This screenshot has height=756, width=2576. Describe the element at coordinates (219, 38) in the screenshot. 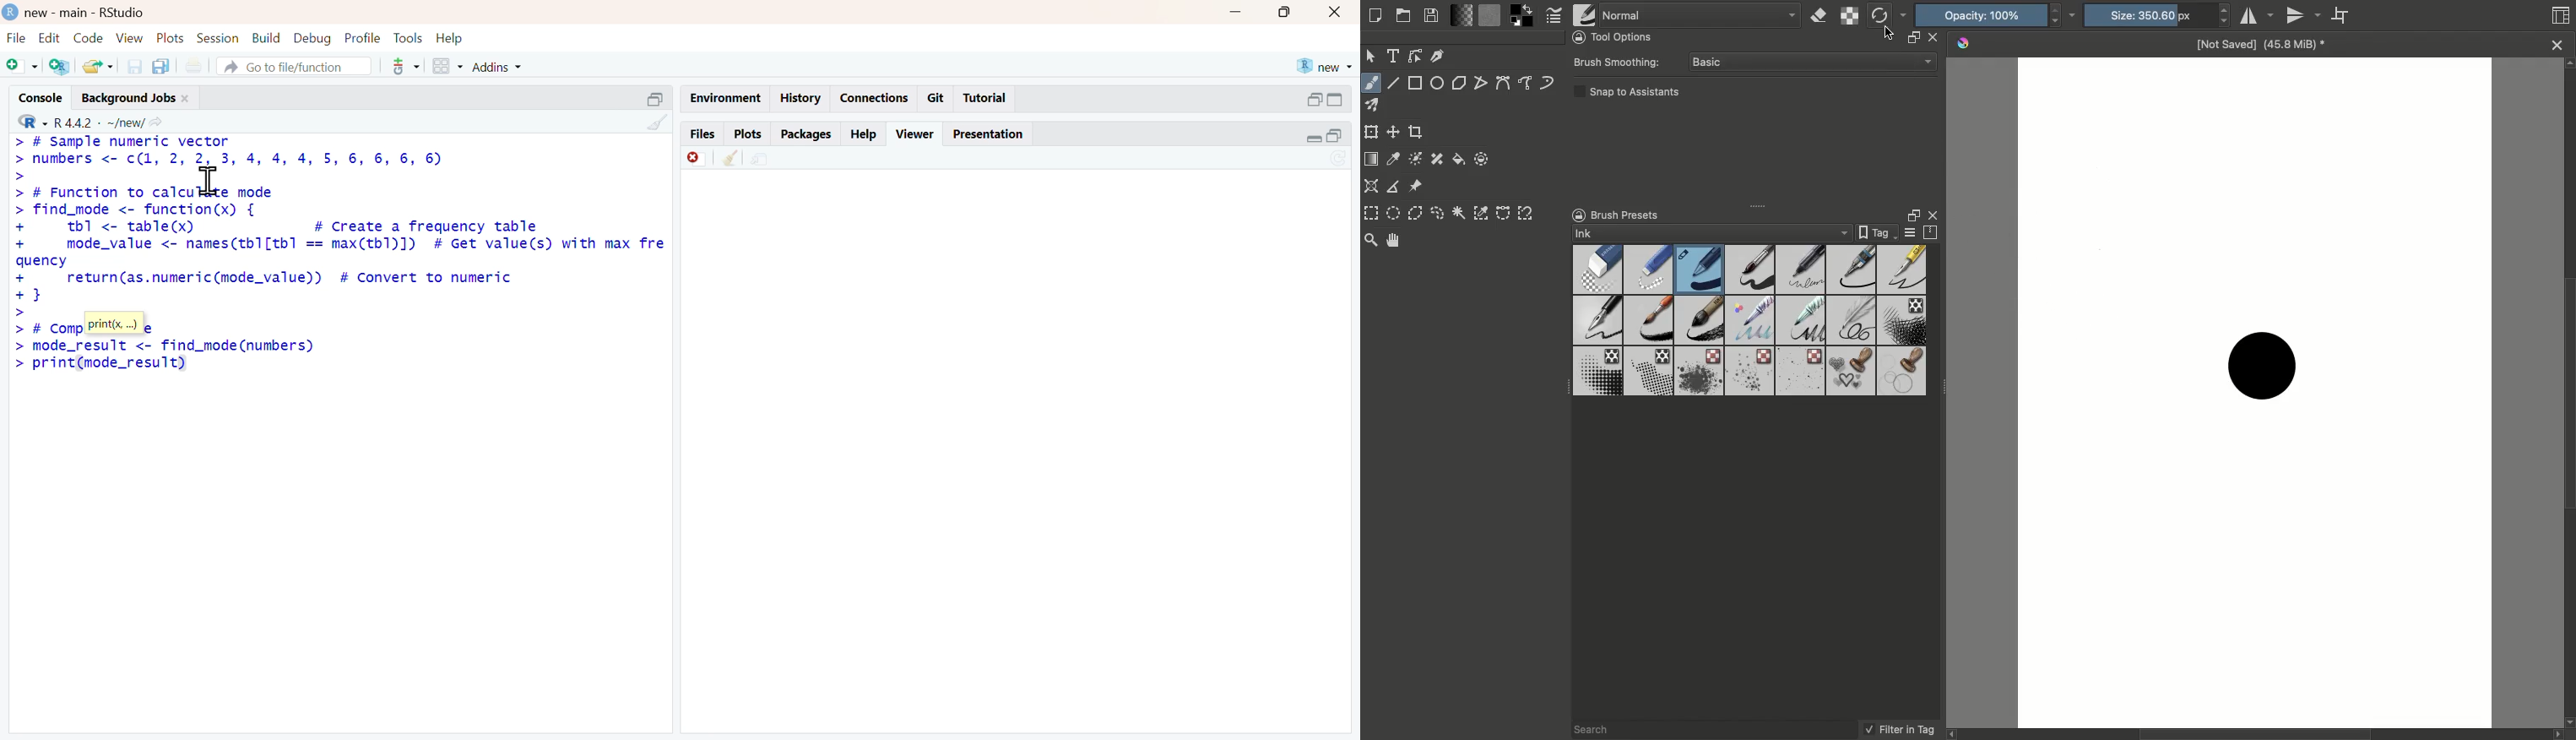

I see `session` at that location.